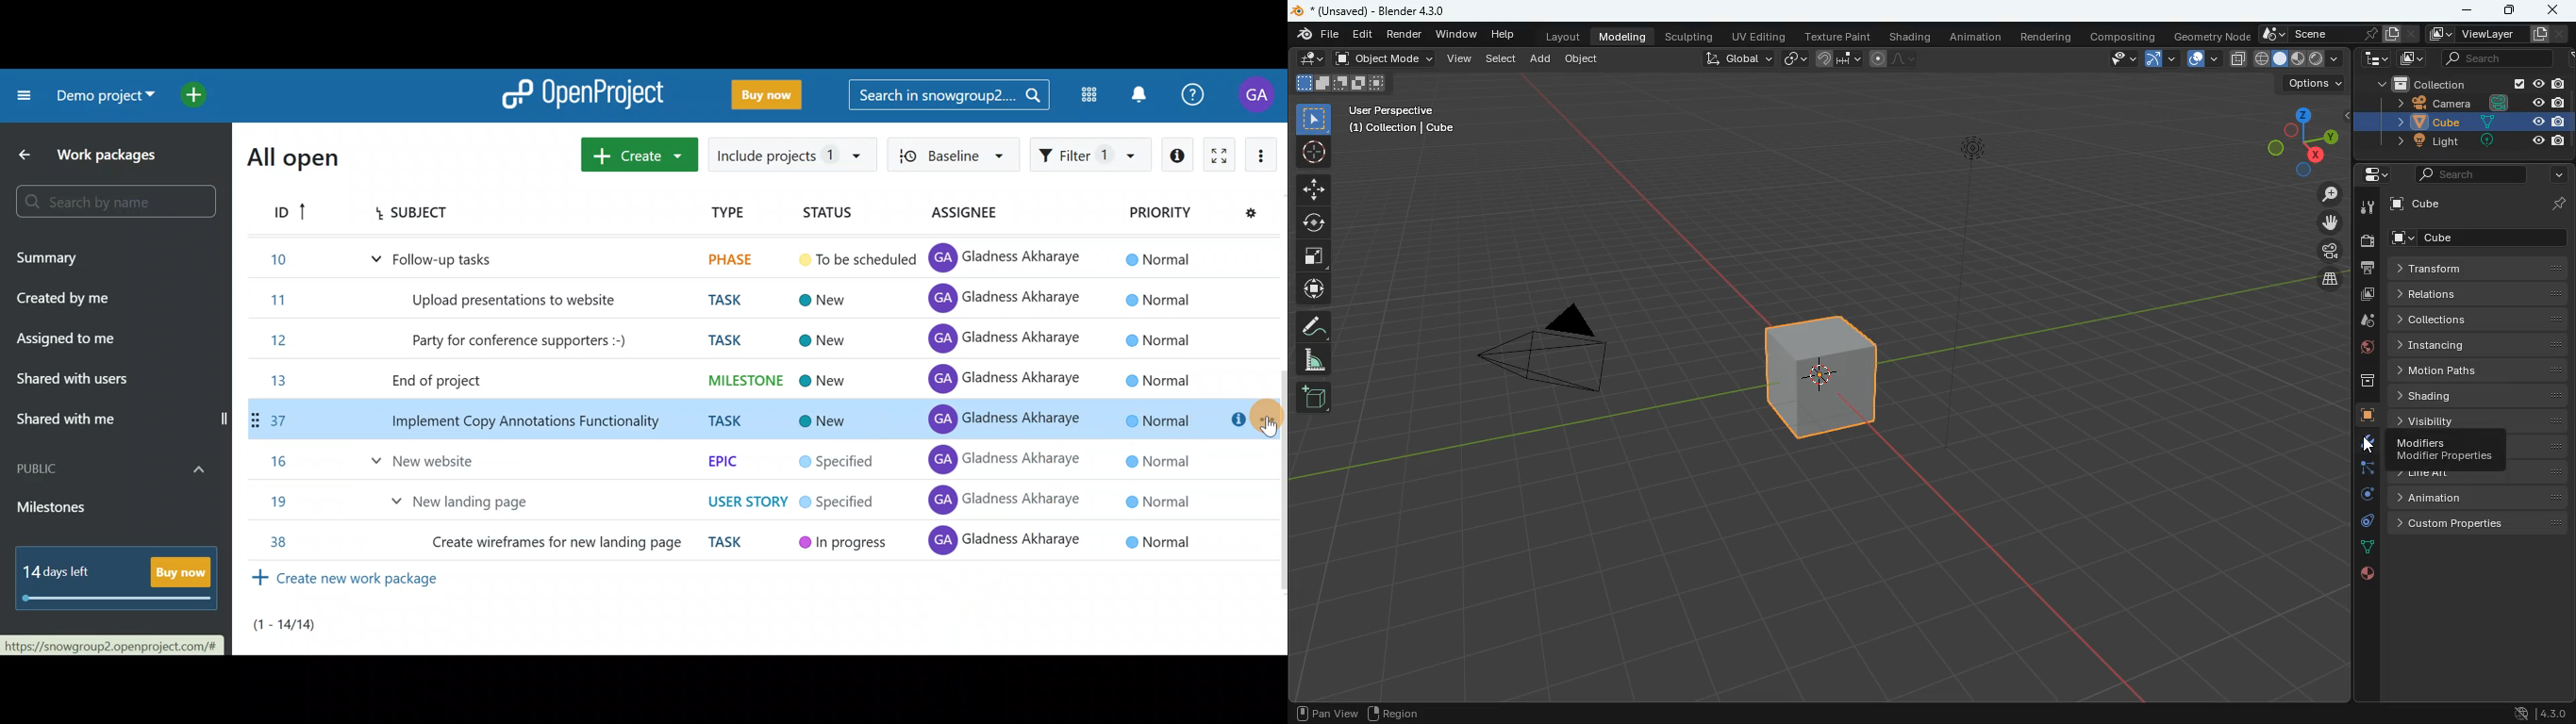 The image size is (2576, 728). Describe the element at coordinates (722, 212) in the screenshot. I see `TYPE` at that location.